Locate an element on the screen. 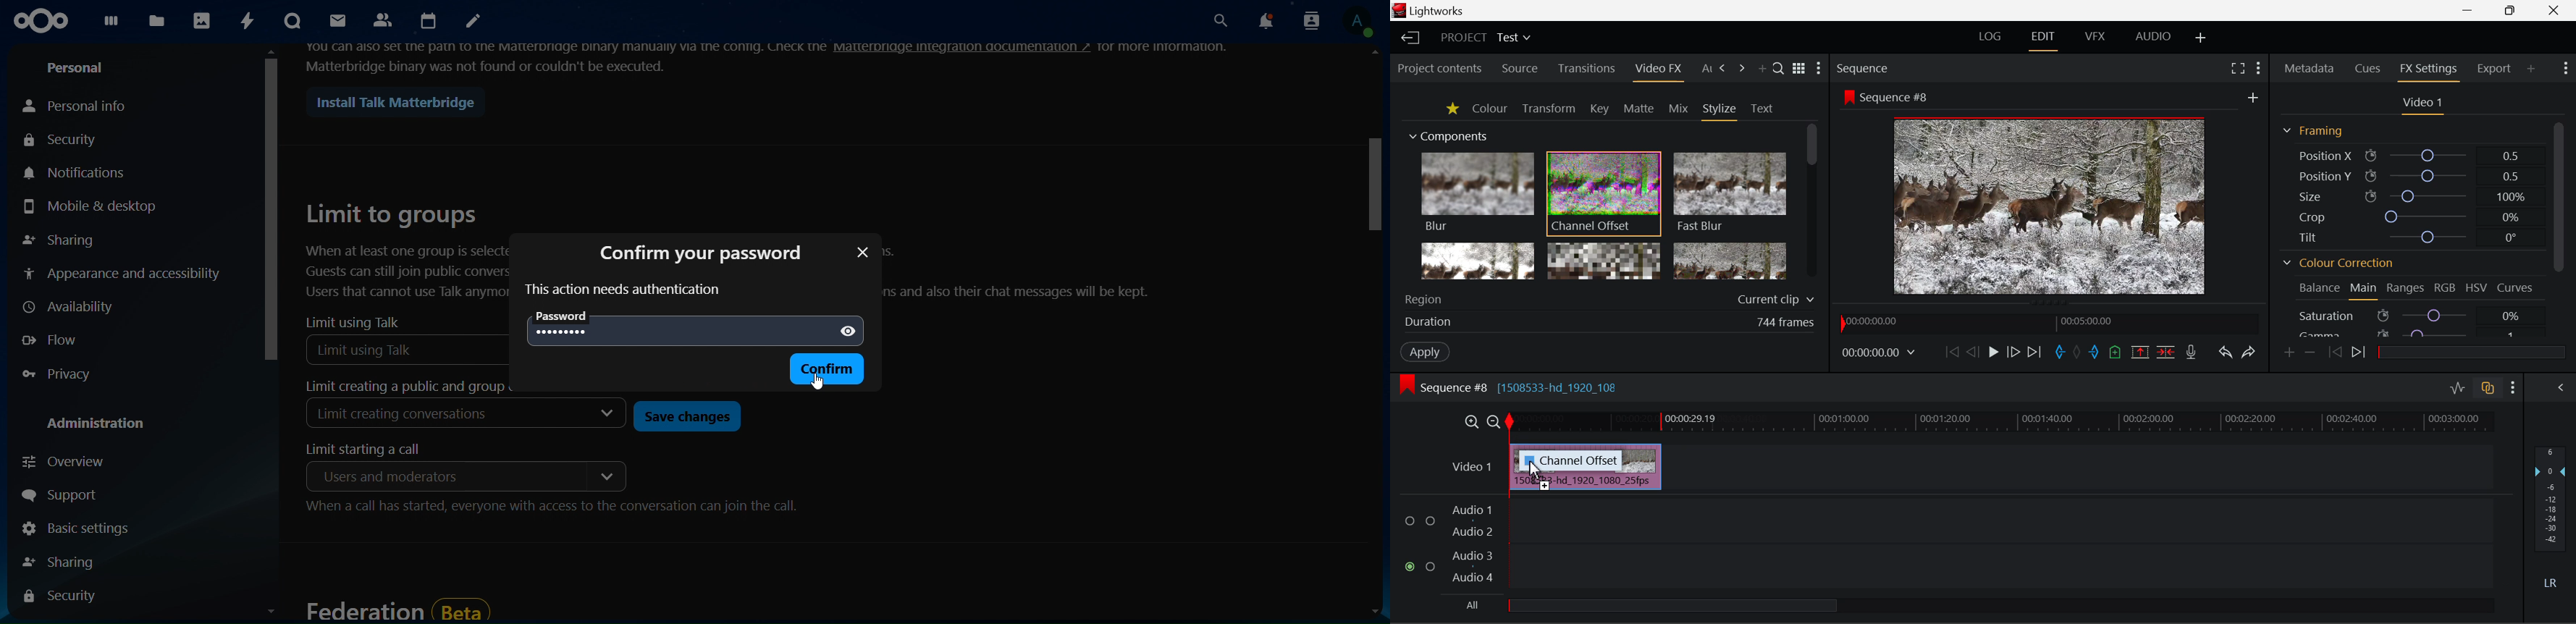 This screenshot has width=2576, height=644. appearance and accessibility is located at coordinates (122, 272).